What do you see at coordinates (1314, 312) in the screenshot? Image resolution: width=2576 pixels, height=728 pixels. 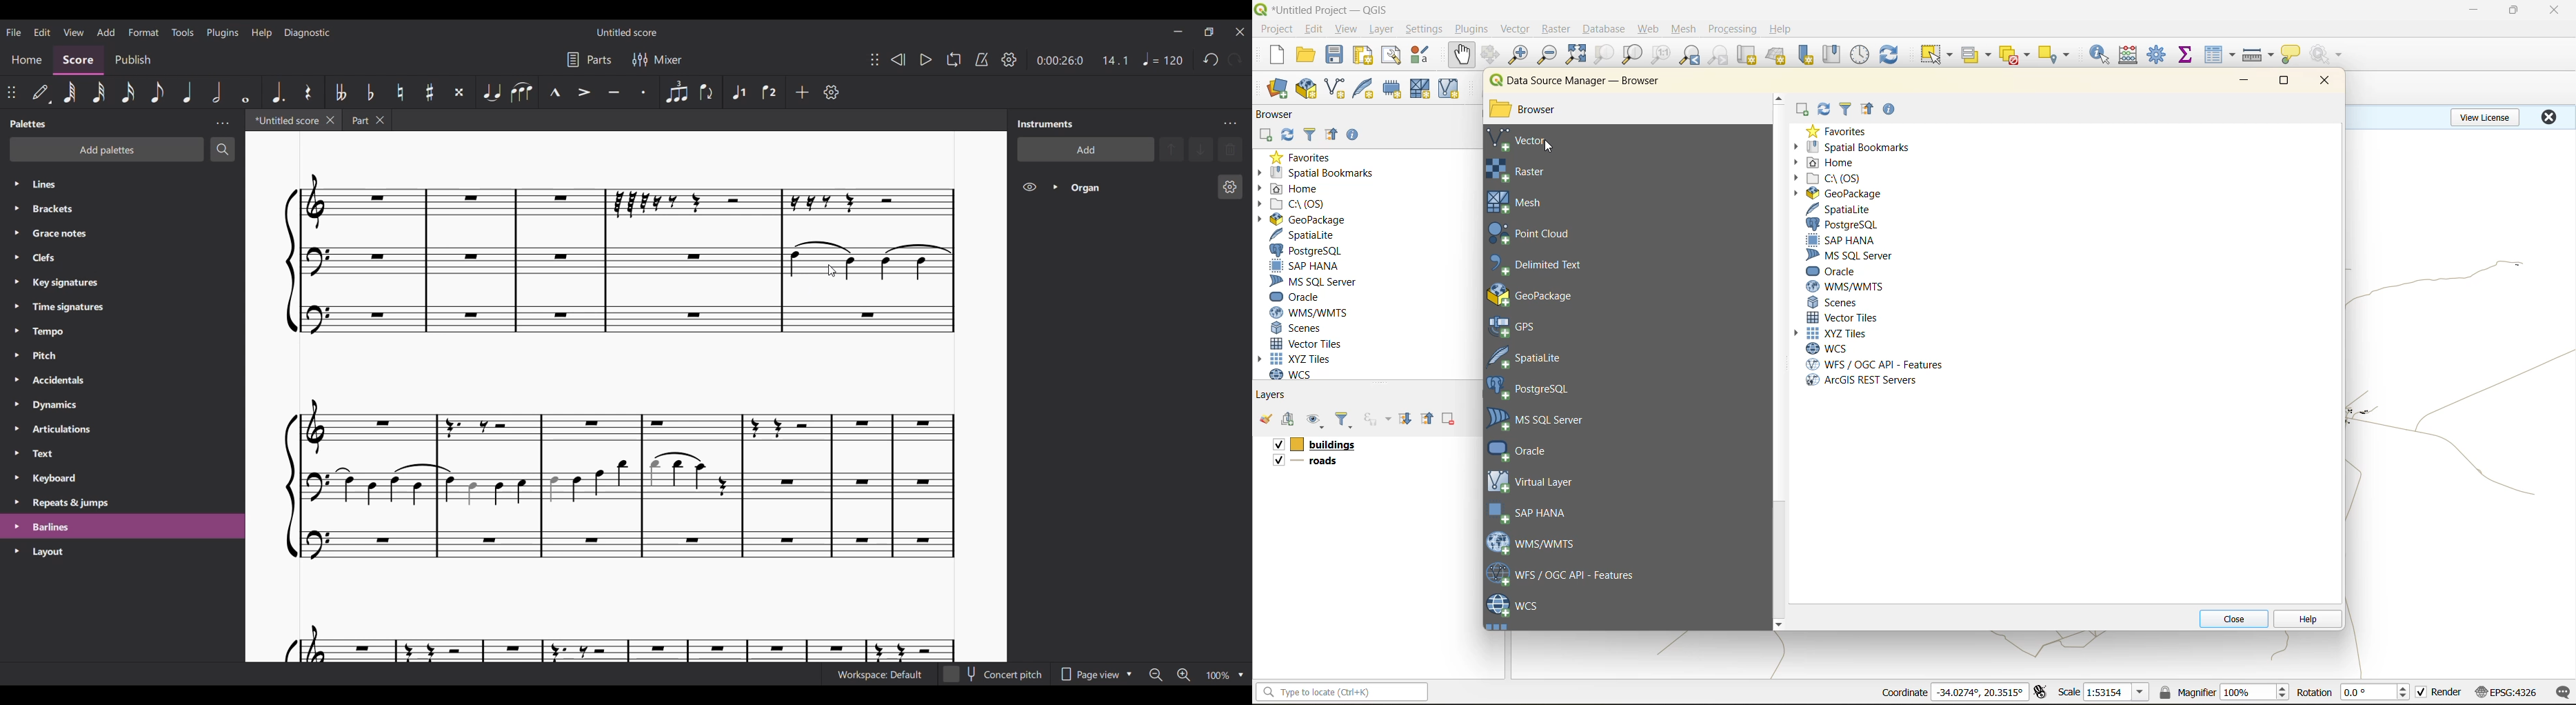 I see `wms/wmts` at bounding box center [1314, 312].